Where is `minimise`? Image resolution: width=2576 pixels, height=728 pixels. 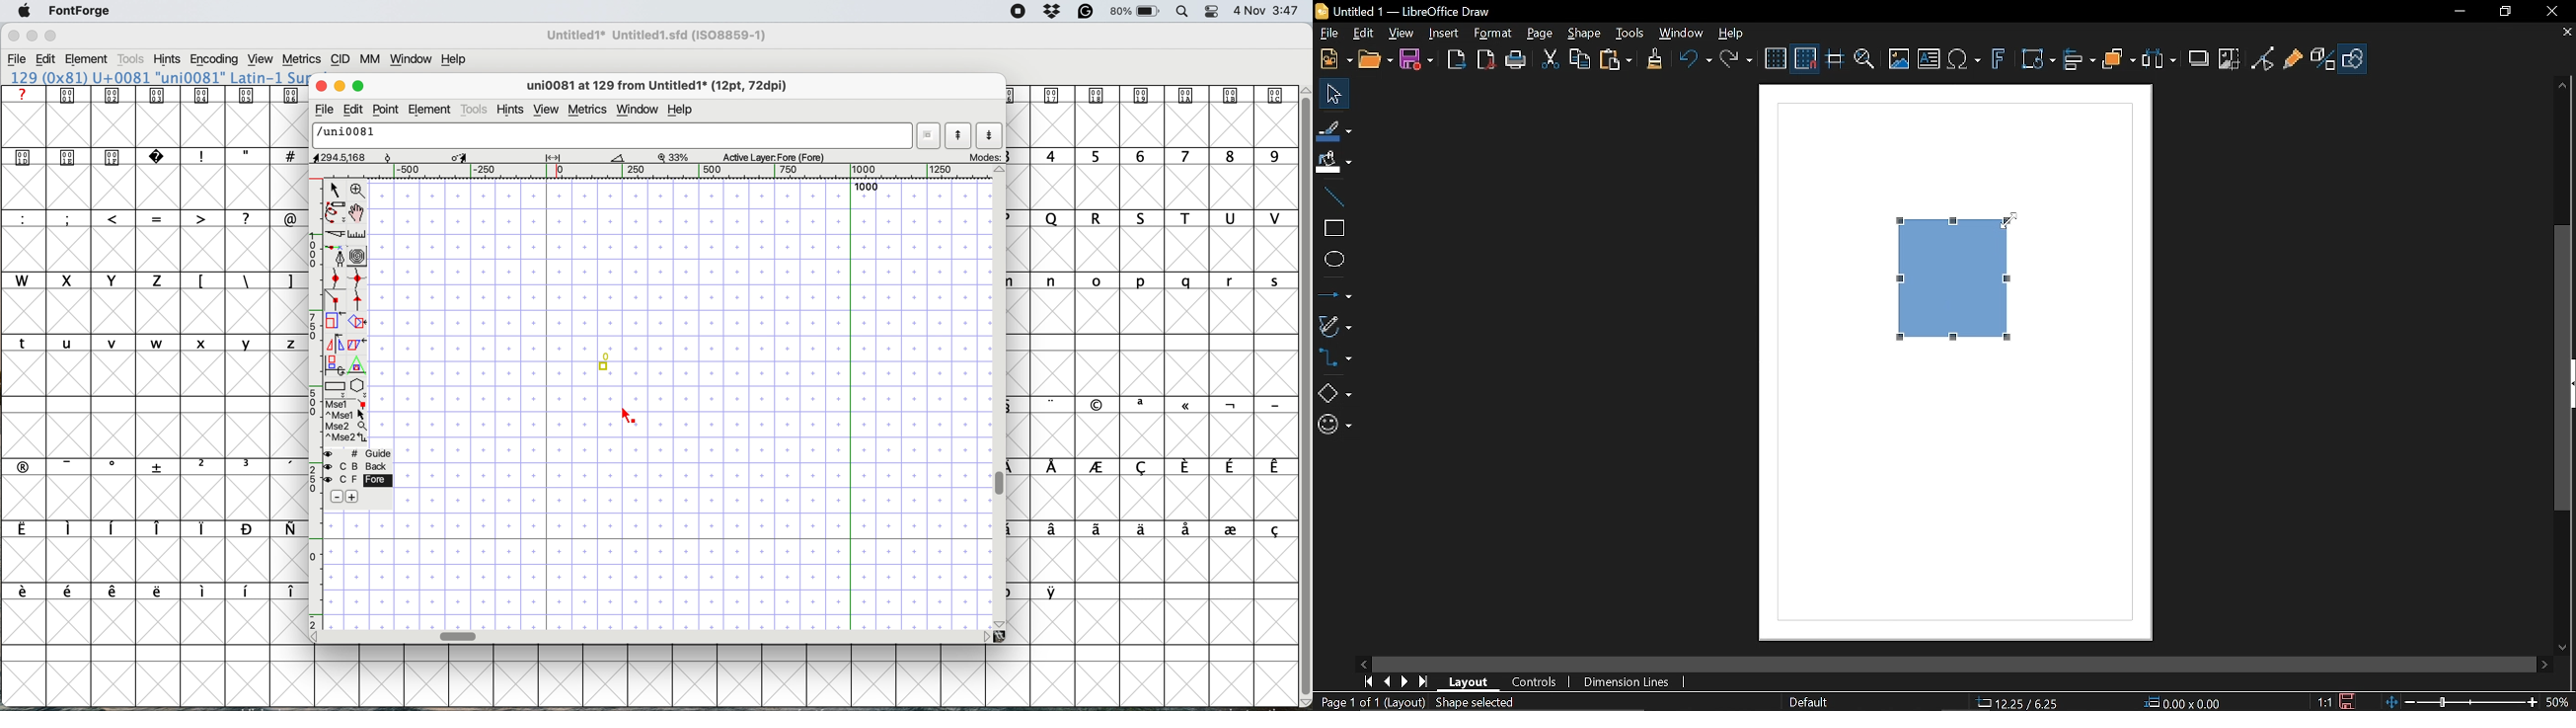 minimise is located at coordinates (341, 87).